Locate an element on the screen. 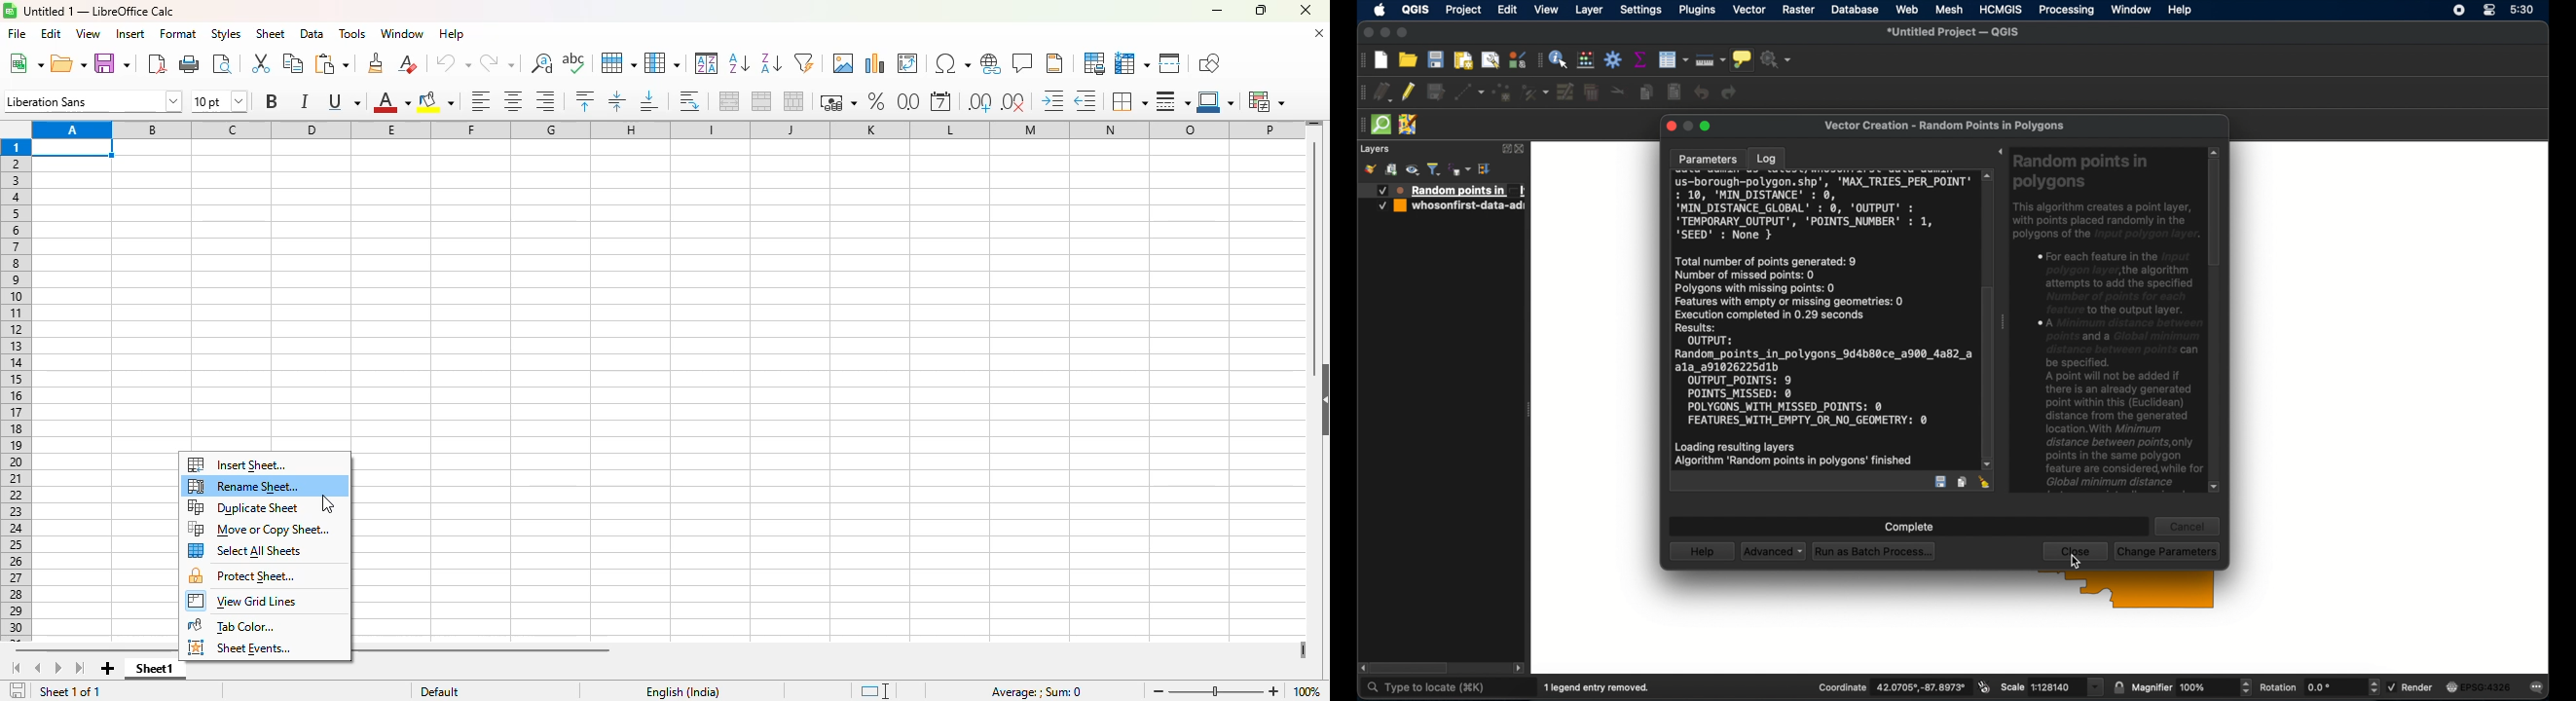 The width and height of the screenshot is (2576, 728). window is located at coordinates (2131, 10).